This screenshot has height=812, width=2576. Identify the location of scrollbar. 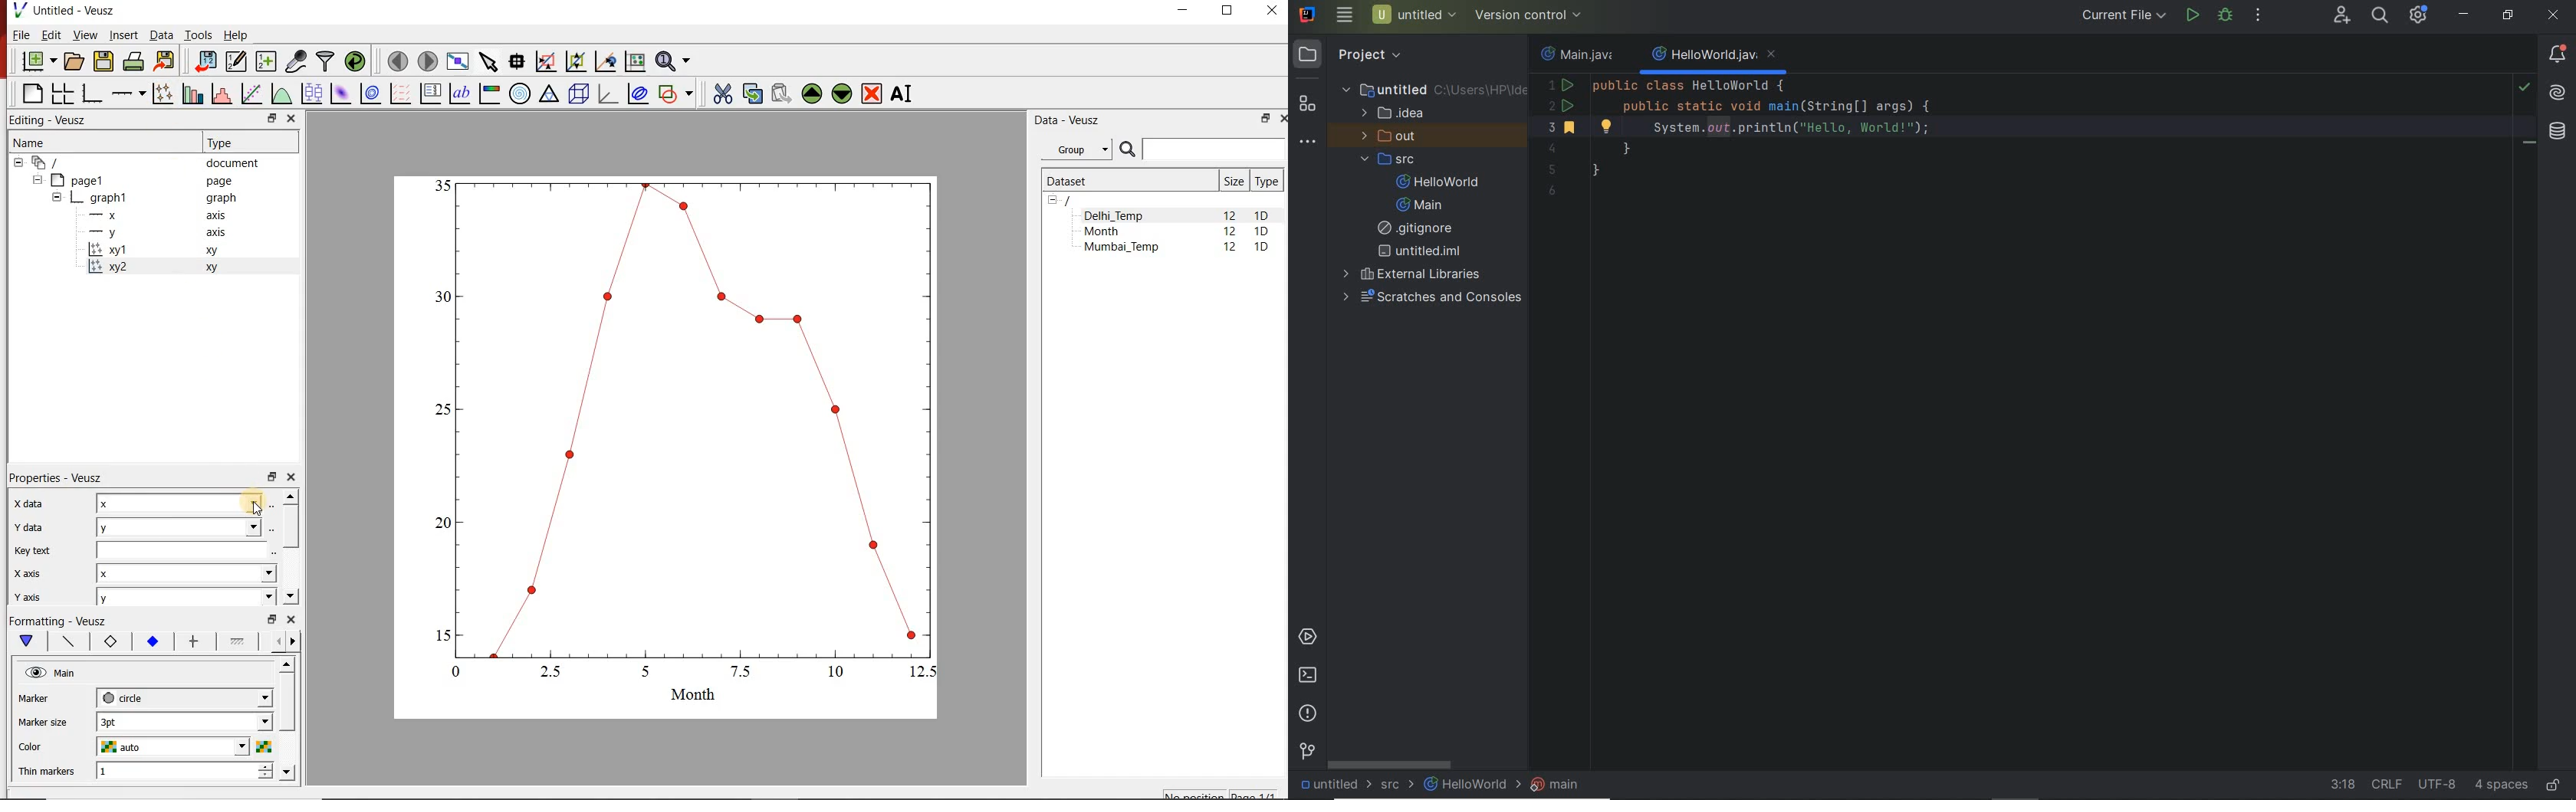
(290, 547).